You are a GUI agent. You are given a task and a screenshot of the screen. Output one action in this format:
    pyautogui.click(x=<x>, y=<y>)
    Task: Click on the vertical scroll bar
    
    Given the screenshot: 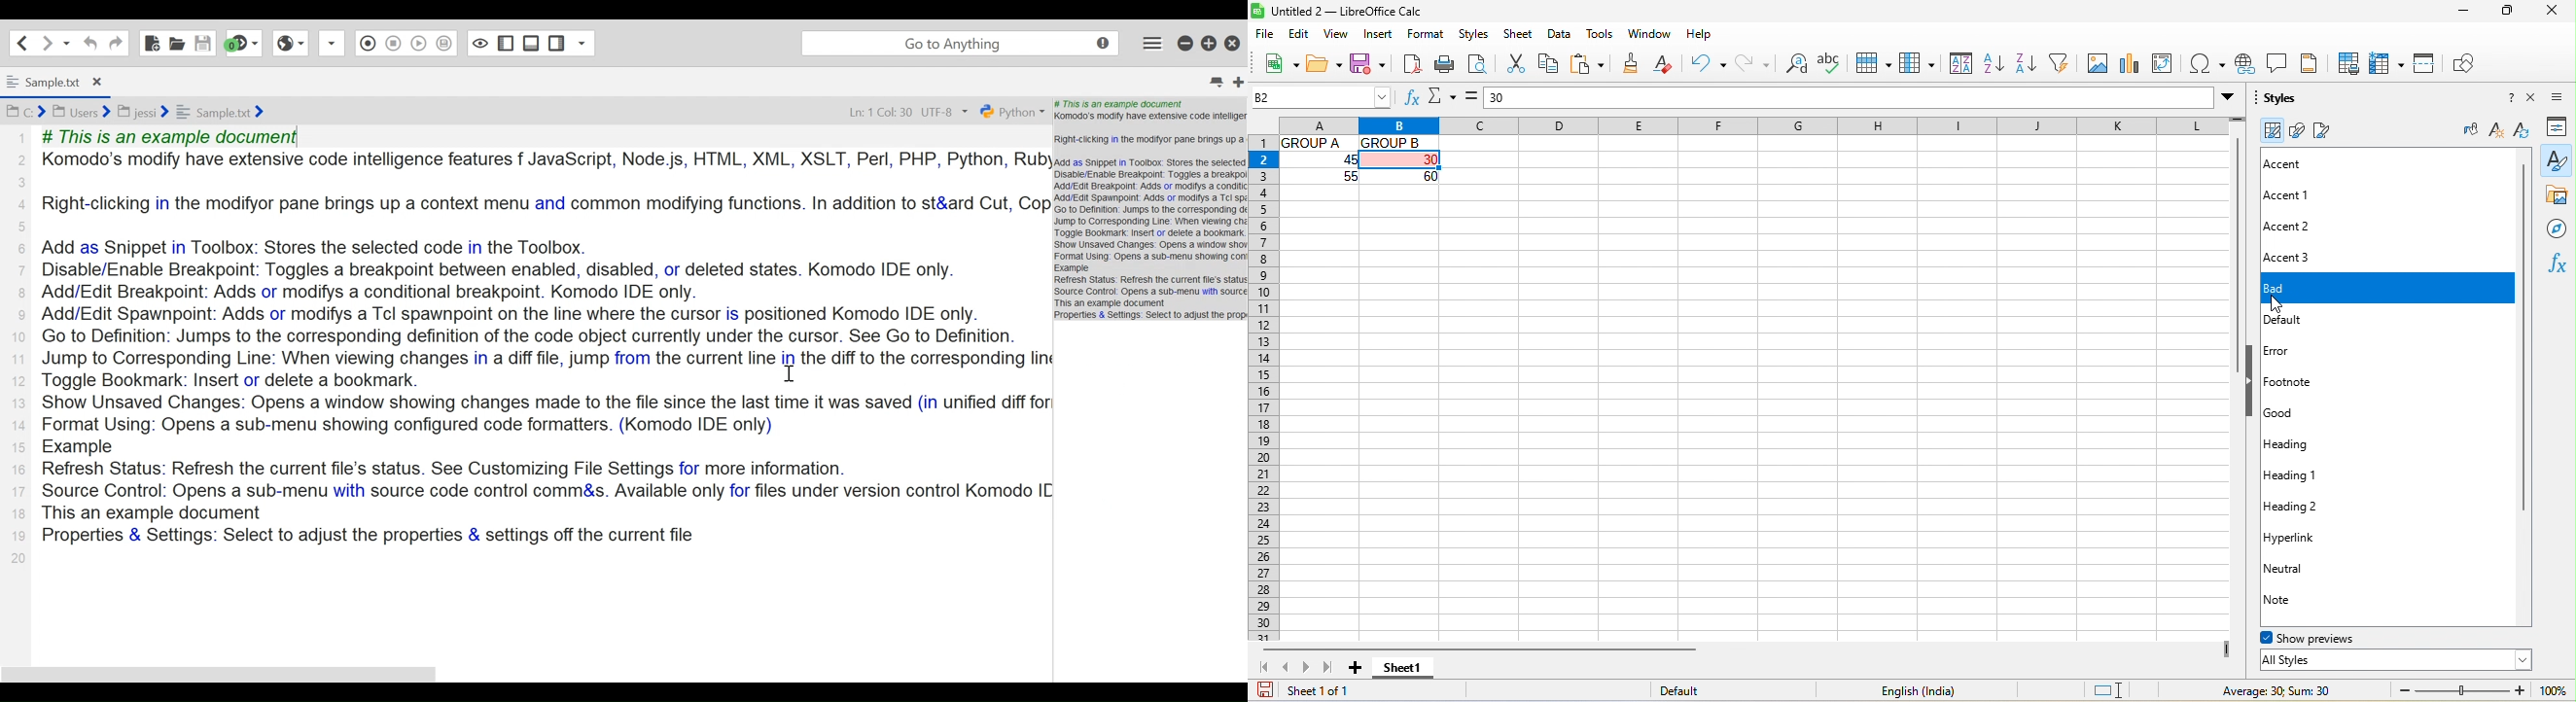 What is the action you would take?
    pyautogui.click(x=2235, y=263)
    